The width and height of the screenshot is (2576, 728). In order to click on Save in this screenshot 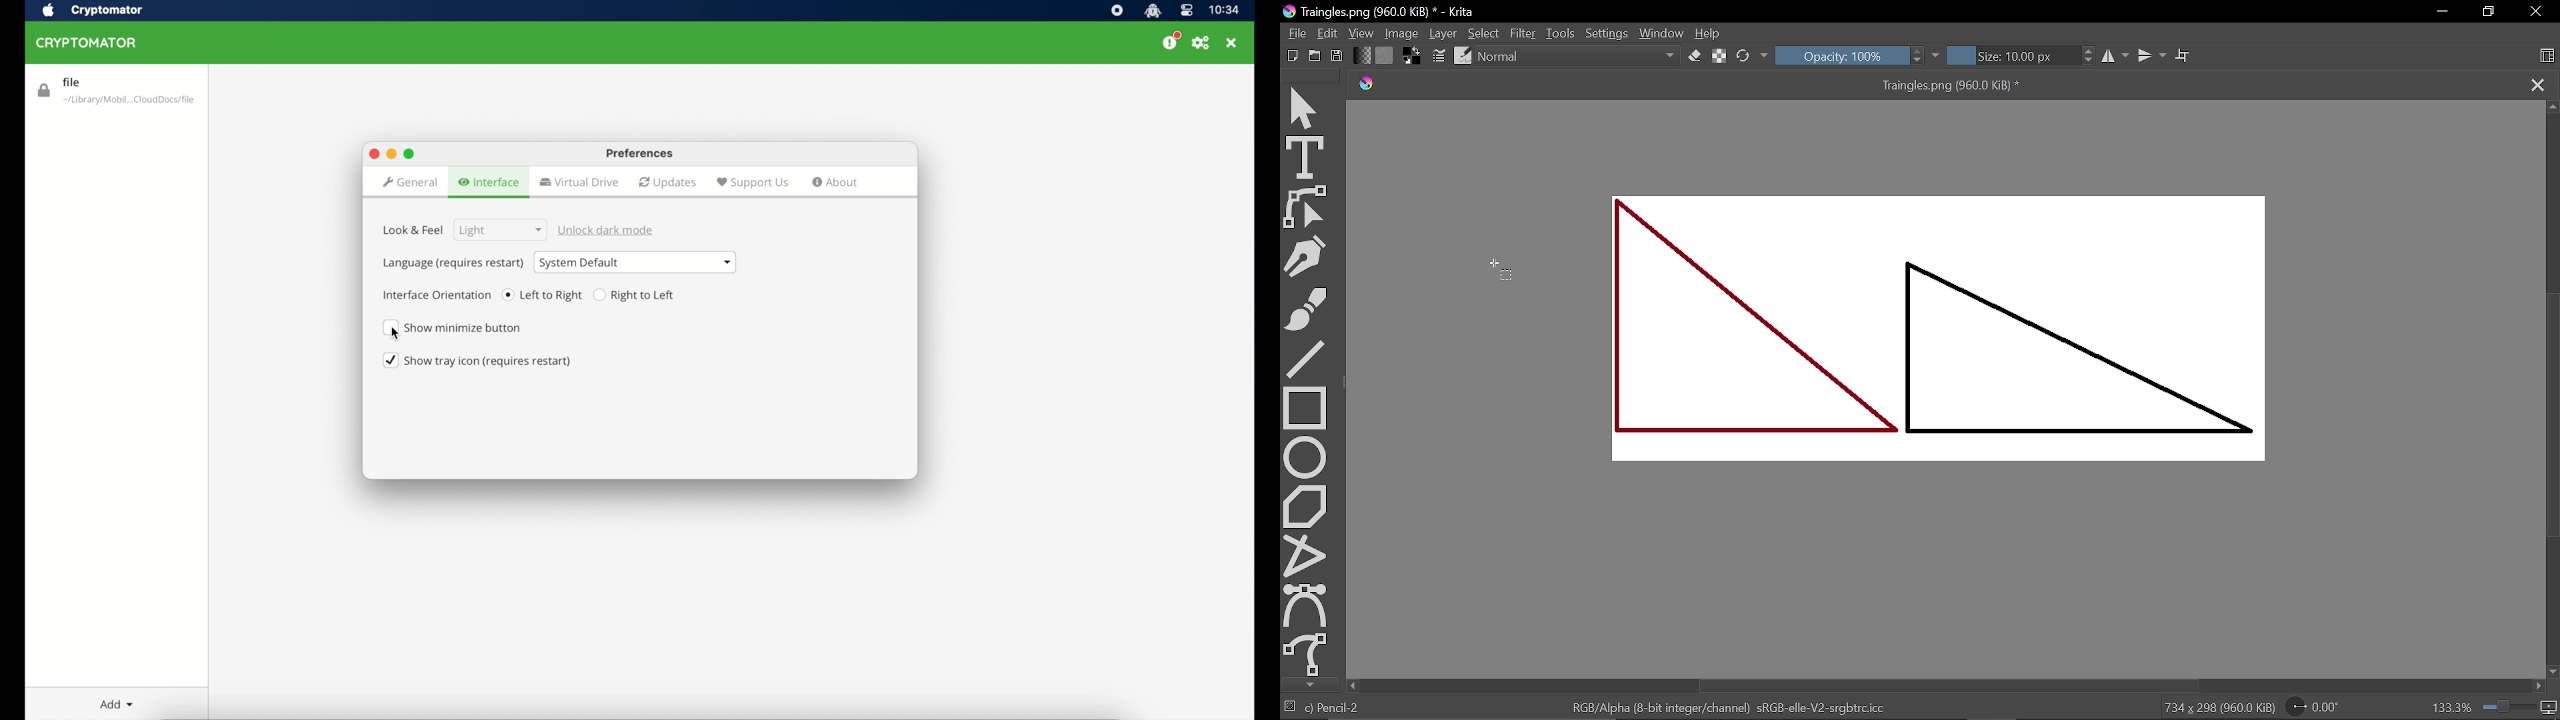, I will do `click(1338, 57)`.